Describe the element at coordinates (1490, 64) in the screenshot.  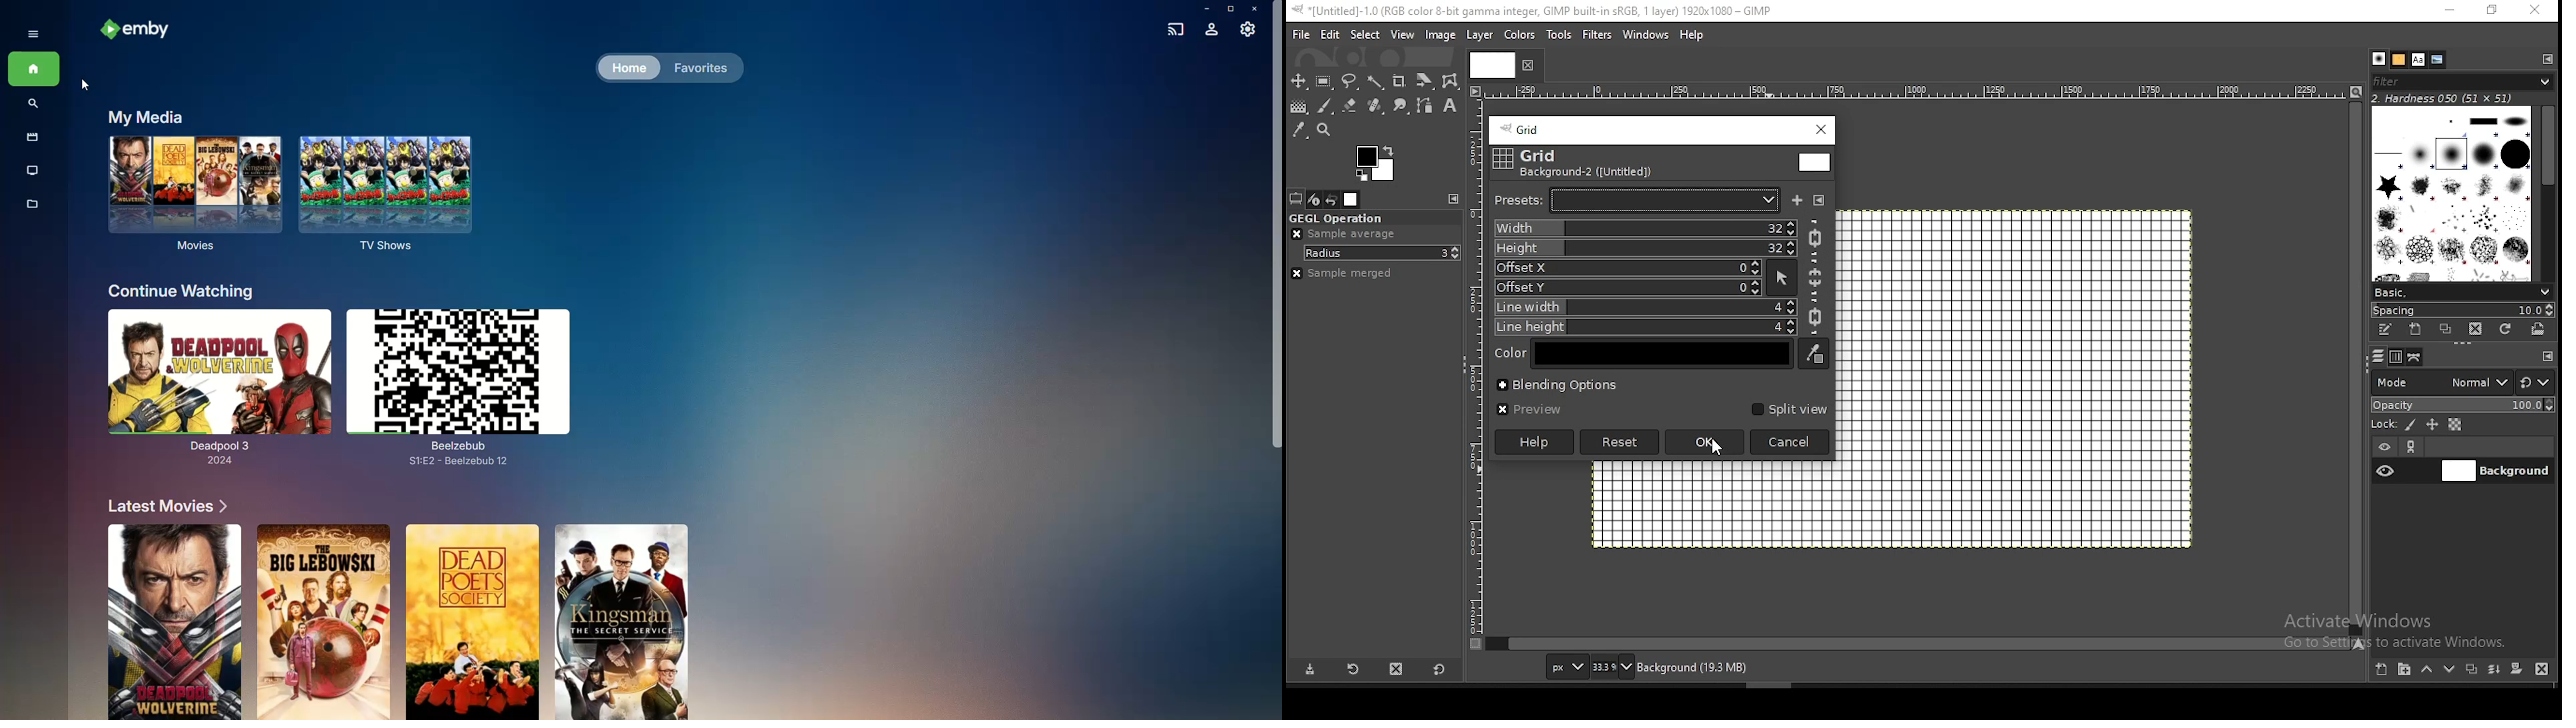
I see `tab` at that location.